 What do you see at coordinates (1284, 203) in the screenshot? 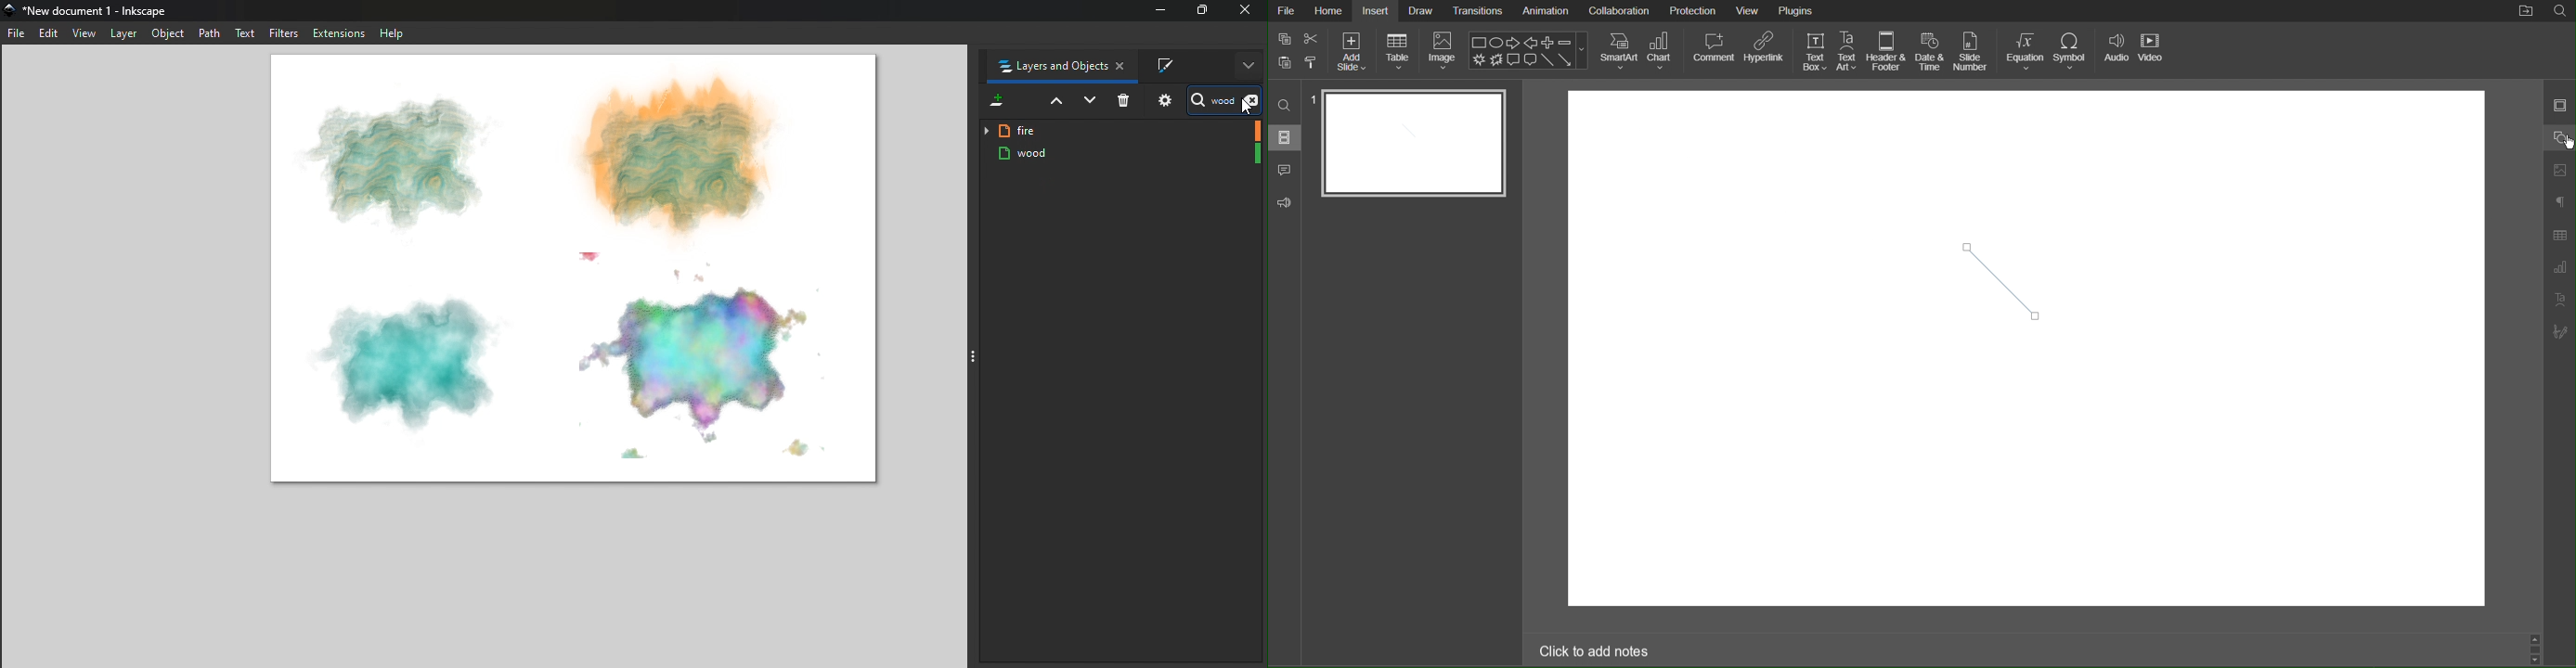
I see `Feedback and Support` at bounding box center [1284, 203].